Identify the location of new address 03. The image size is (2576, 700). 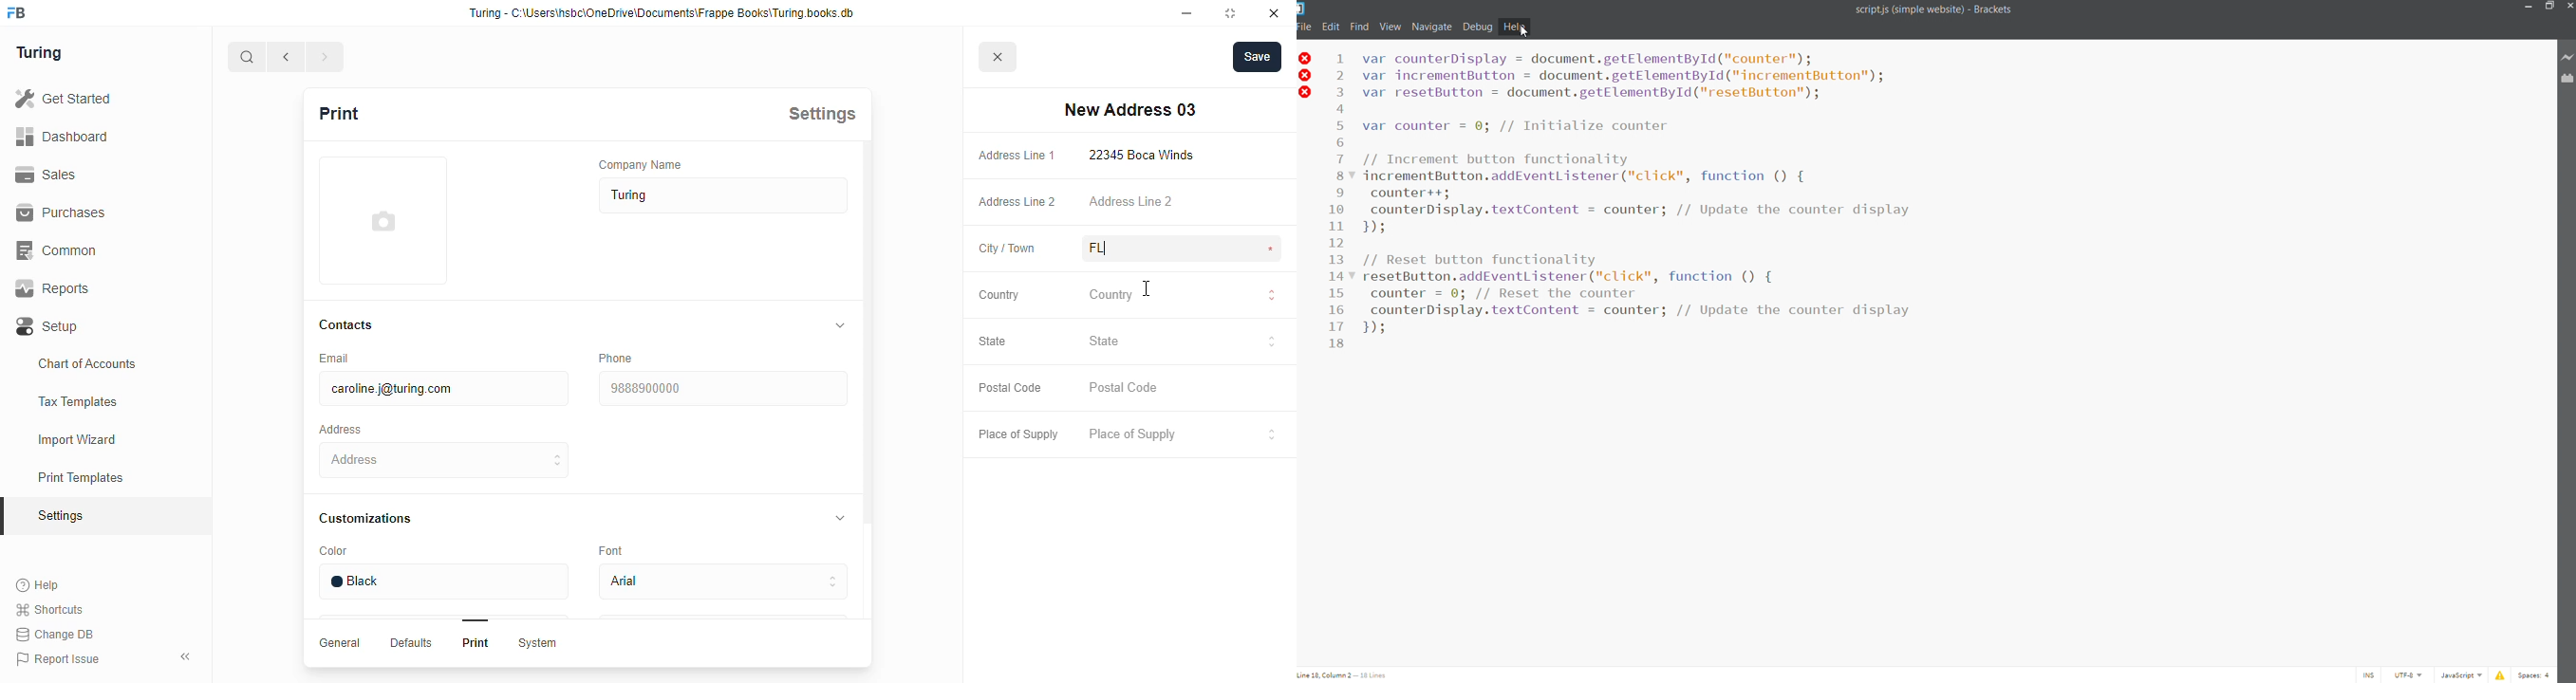
(1129, 110).